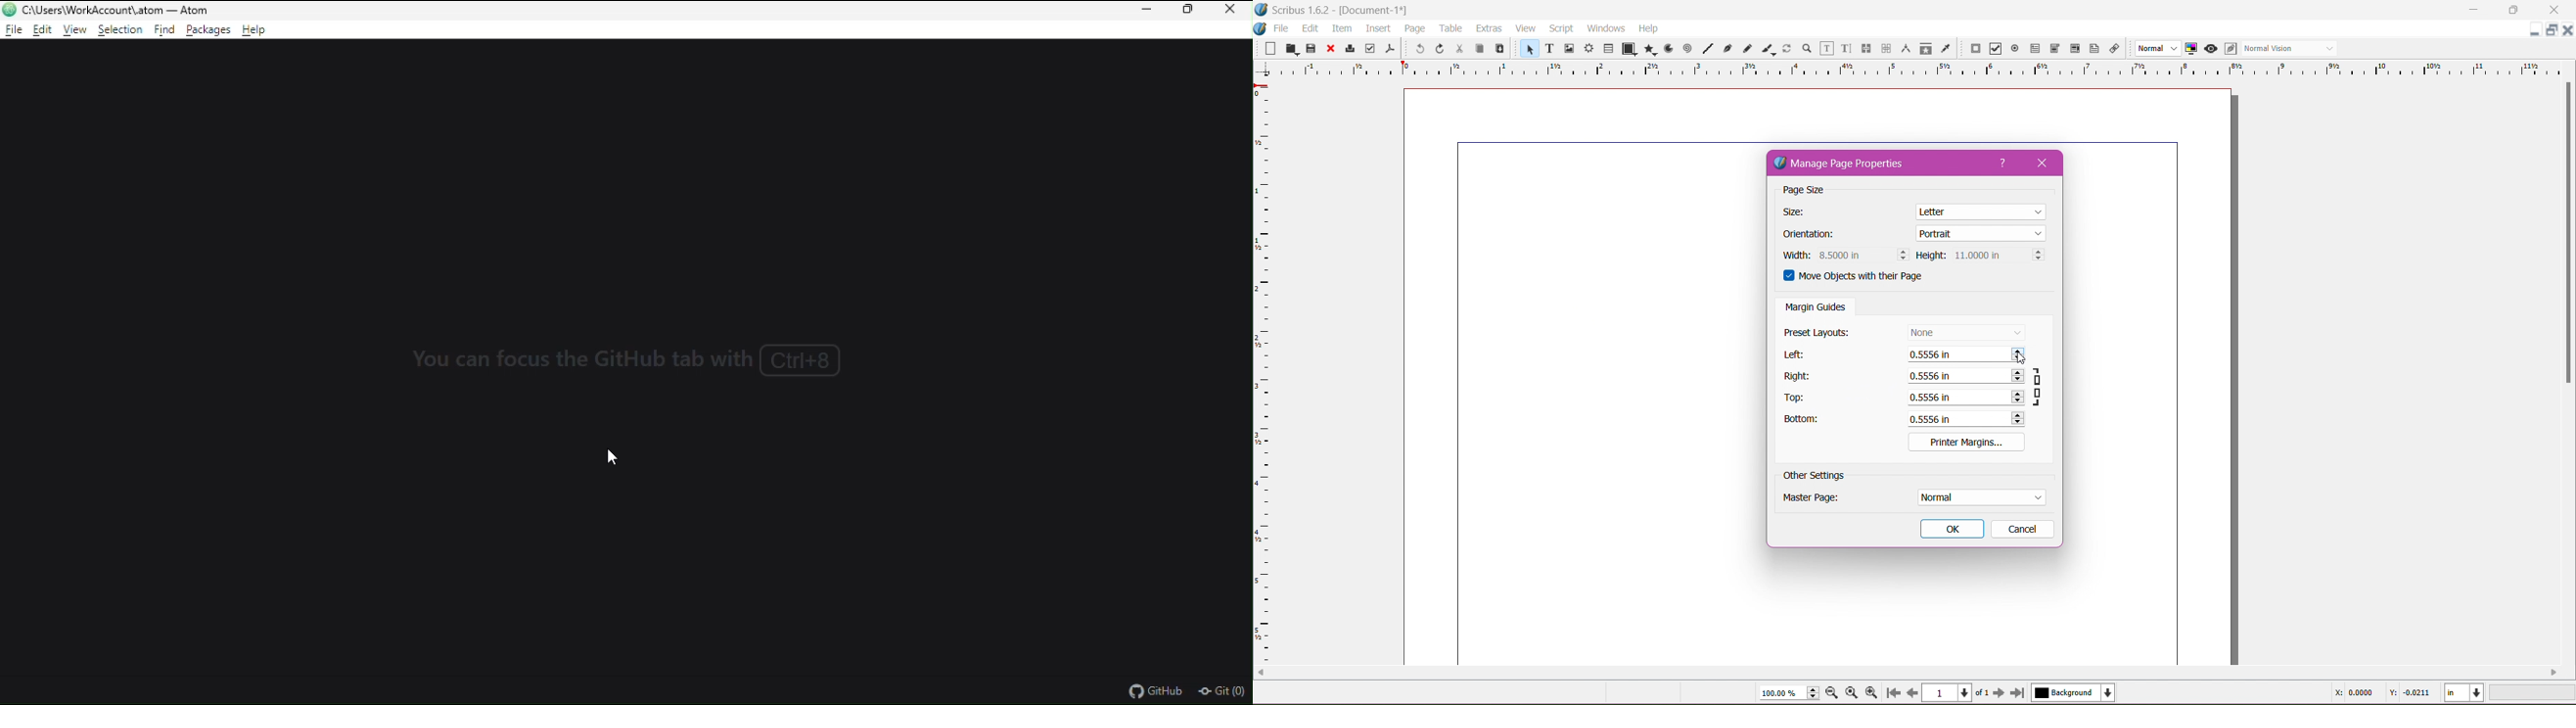 The image size is (2576, 728). I want to click on Other Settings, so click(1815, 476).